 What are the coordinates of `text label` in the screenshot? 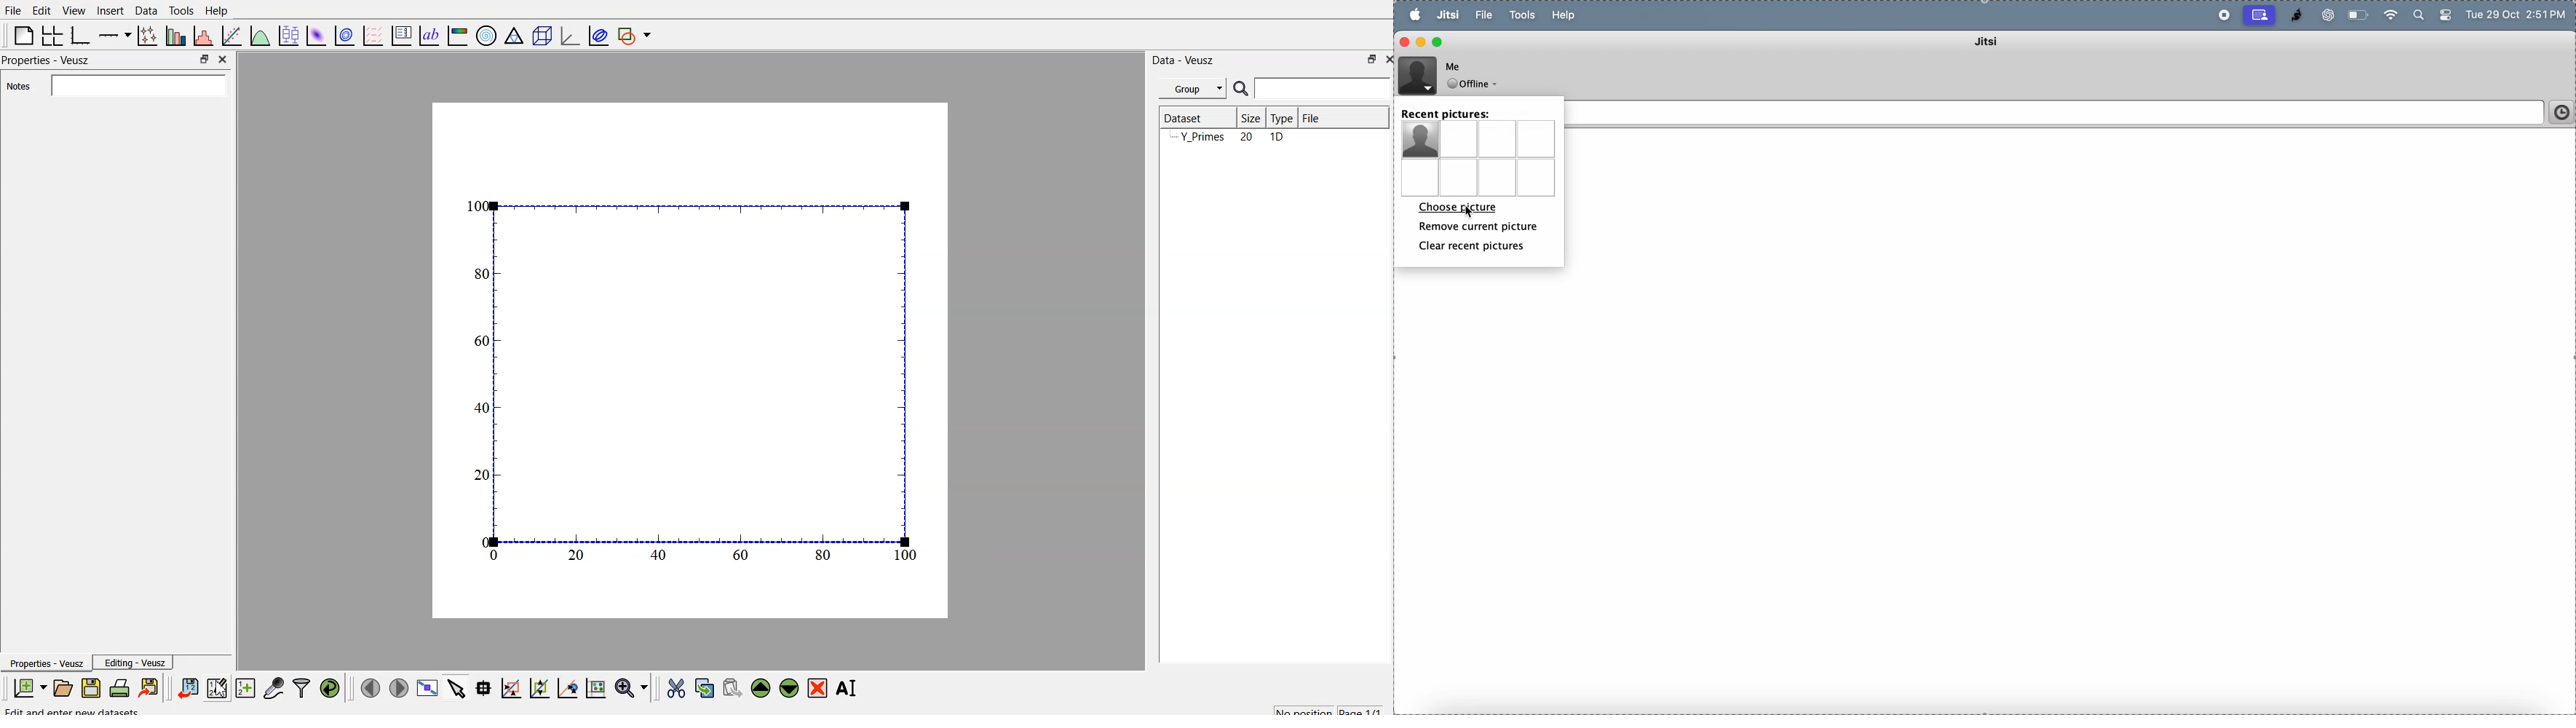 It's located at (427, 36).